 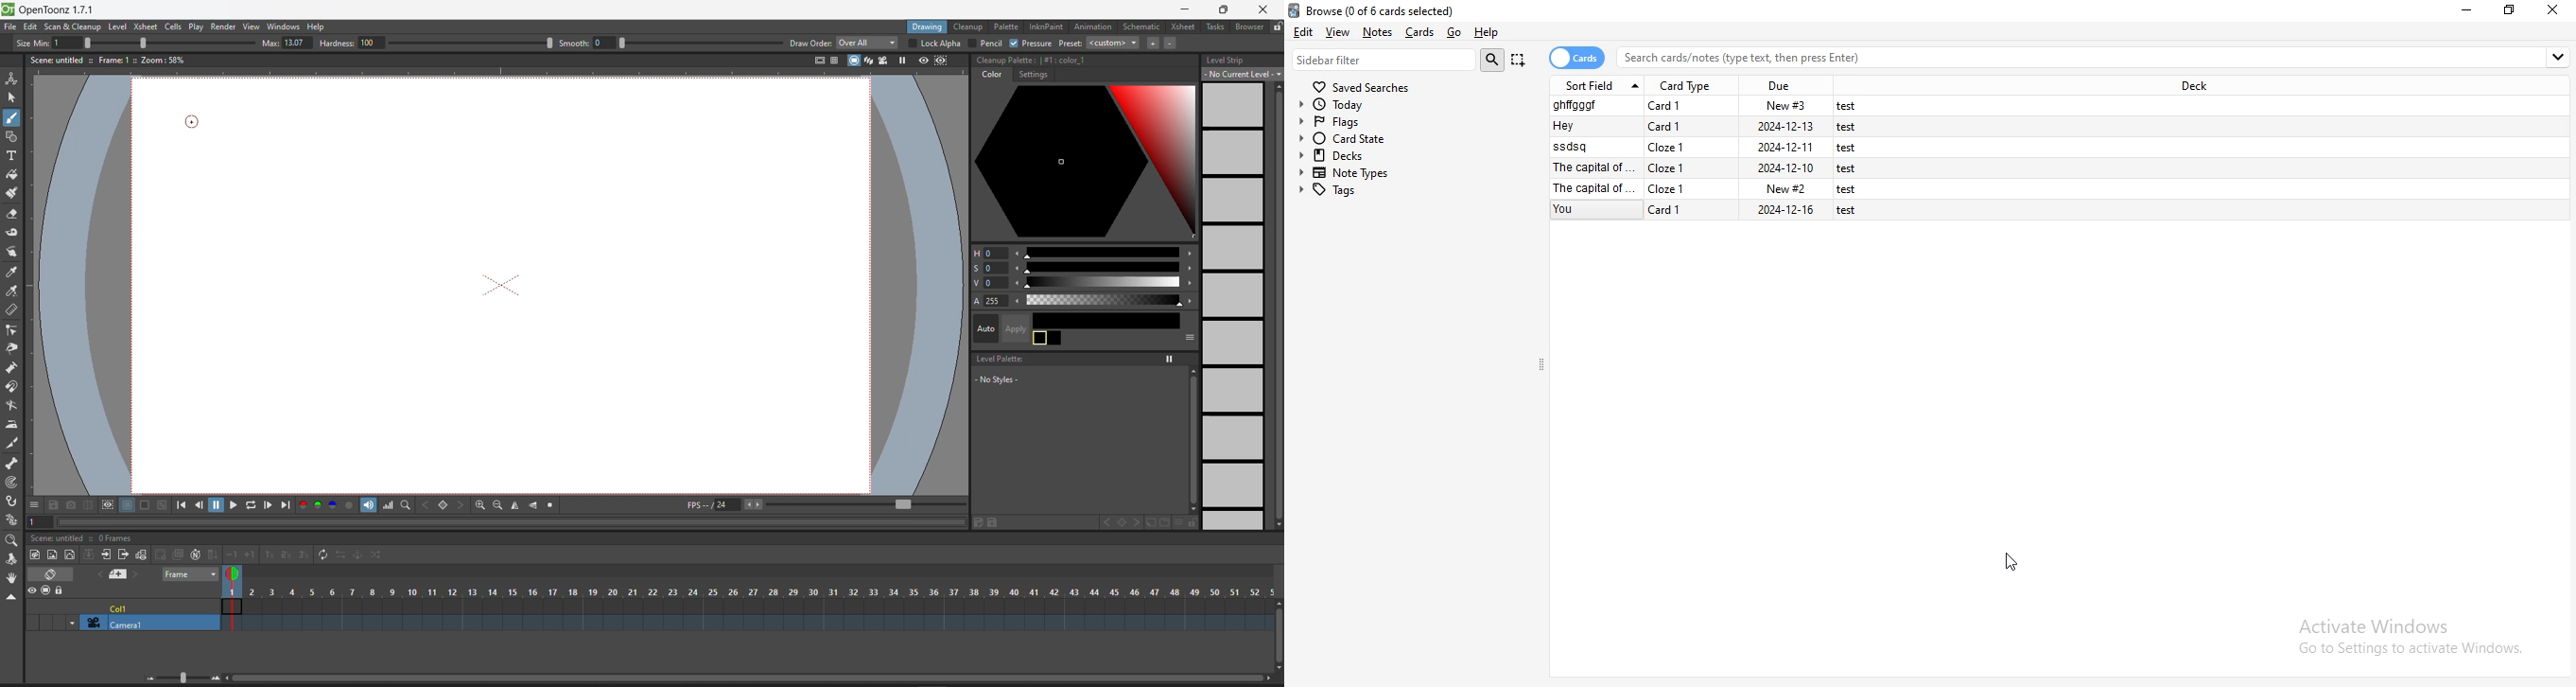 I want to click on red green channel, so click(x=309, y=505).